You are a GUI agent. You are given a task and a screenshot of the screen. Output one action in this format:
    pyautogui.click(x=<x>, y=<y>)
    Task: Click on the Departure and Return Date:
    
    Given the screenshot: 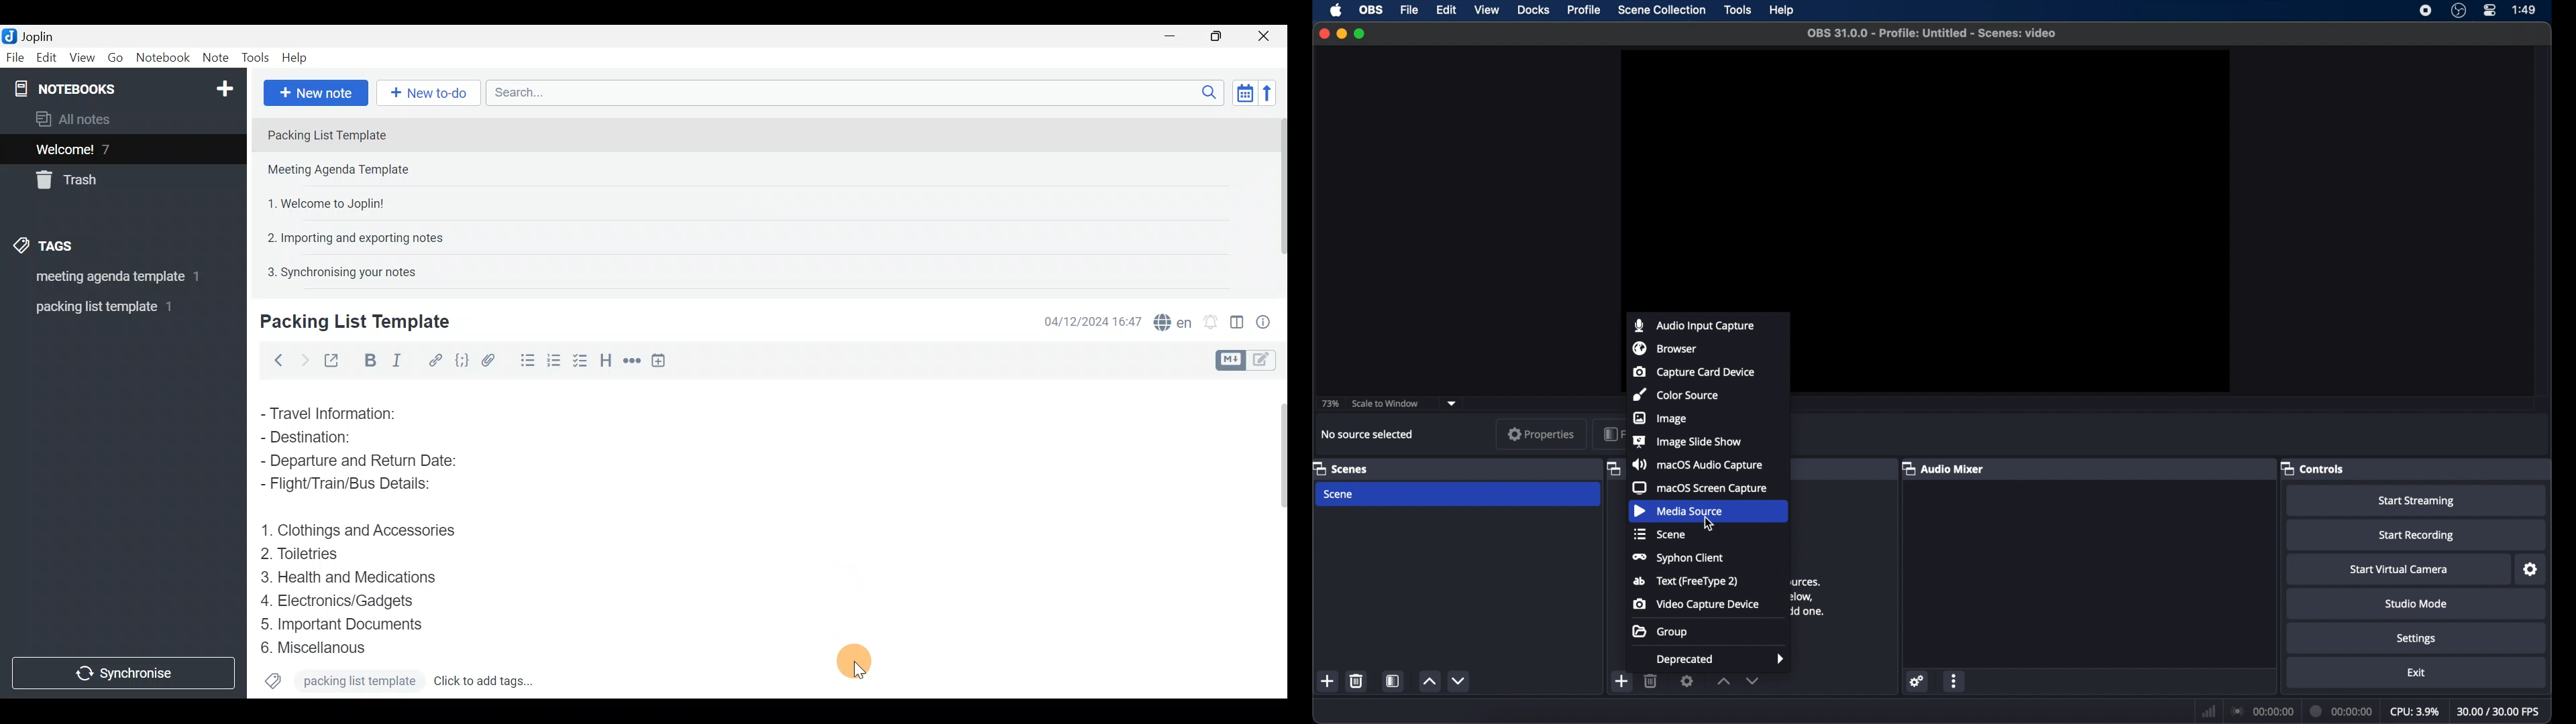 What is the action you would take?
    pyautogui.click(x=360, y=463)
    